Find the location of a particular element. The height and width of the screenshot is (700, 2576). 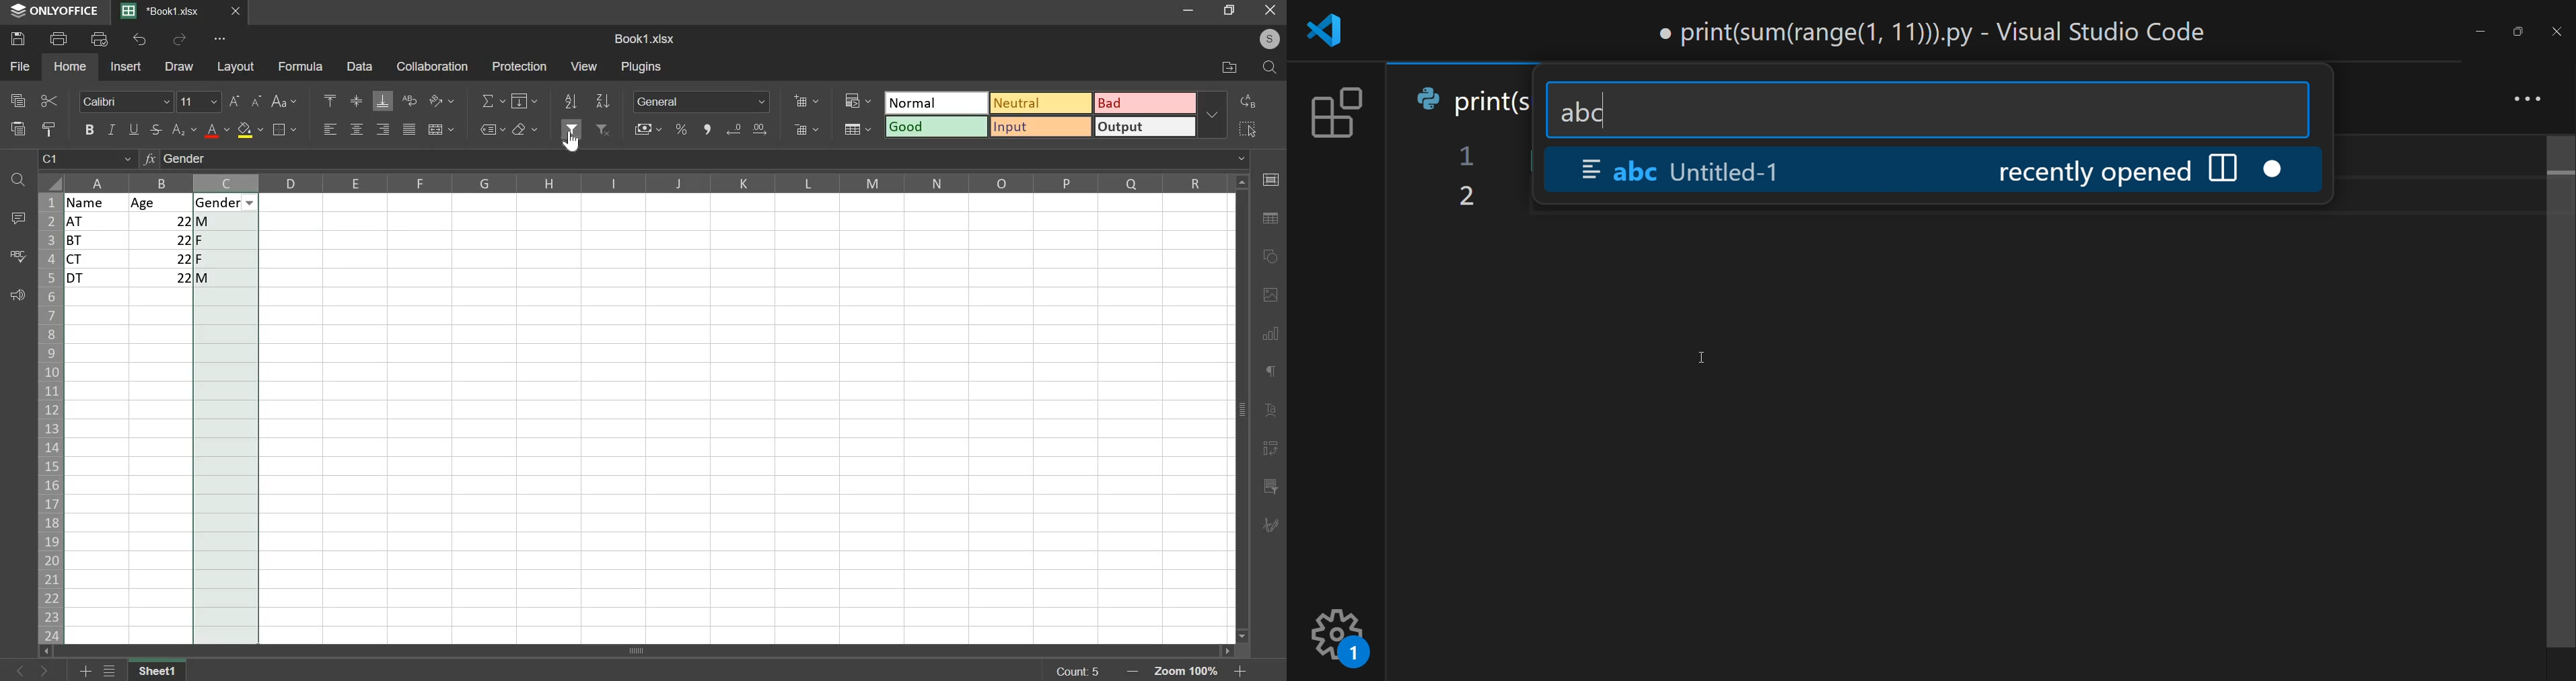

table is located at coordinates (1268, 219).